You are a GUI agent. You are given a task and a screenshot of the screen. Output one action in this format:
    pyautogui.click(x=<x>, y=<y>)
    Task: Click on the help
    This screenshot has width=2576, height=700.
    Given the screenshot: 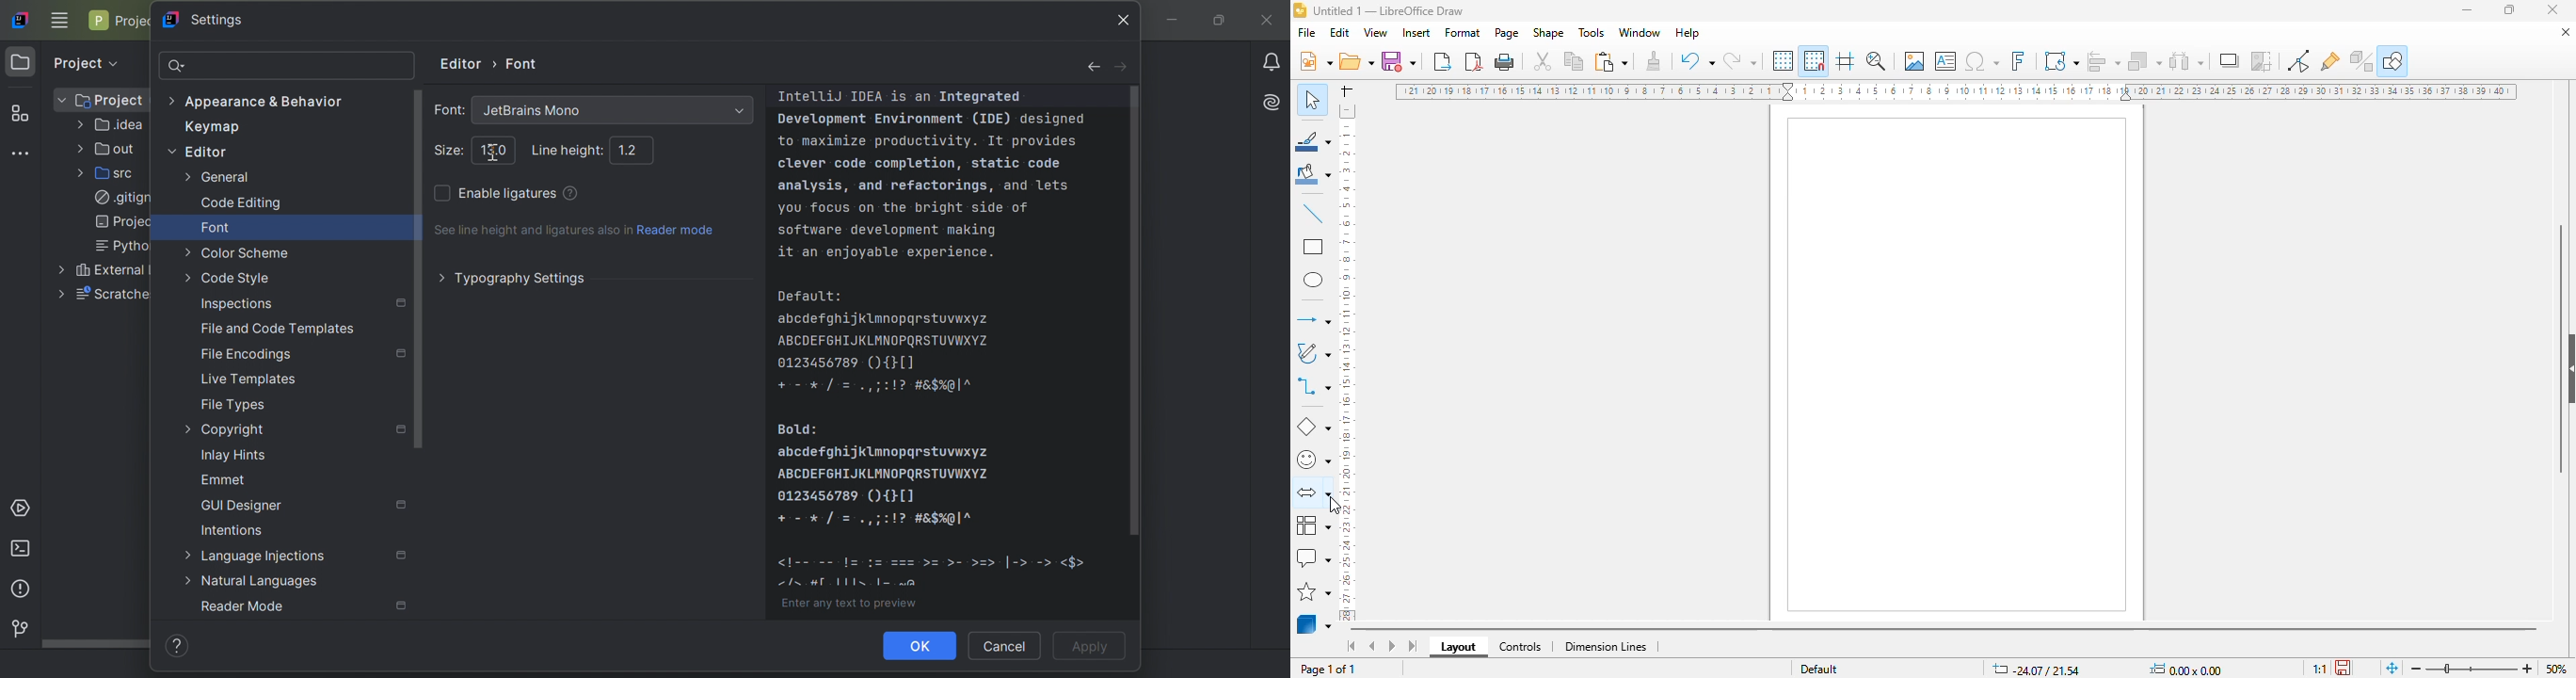 What is the action you would take?
    pyautogui.click(x=1688, y=33)
    